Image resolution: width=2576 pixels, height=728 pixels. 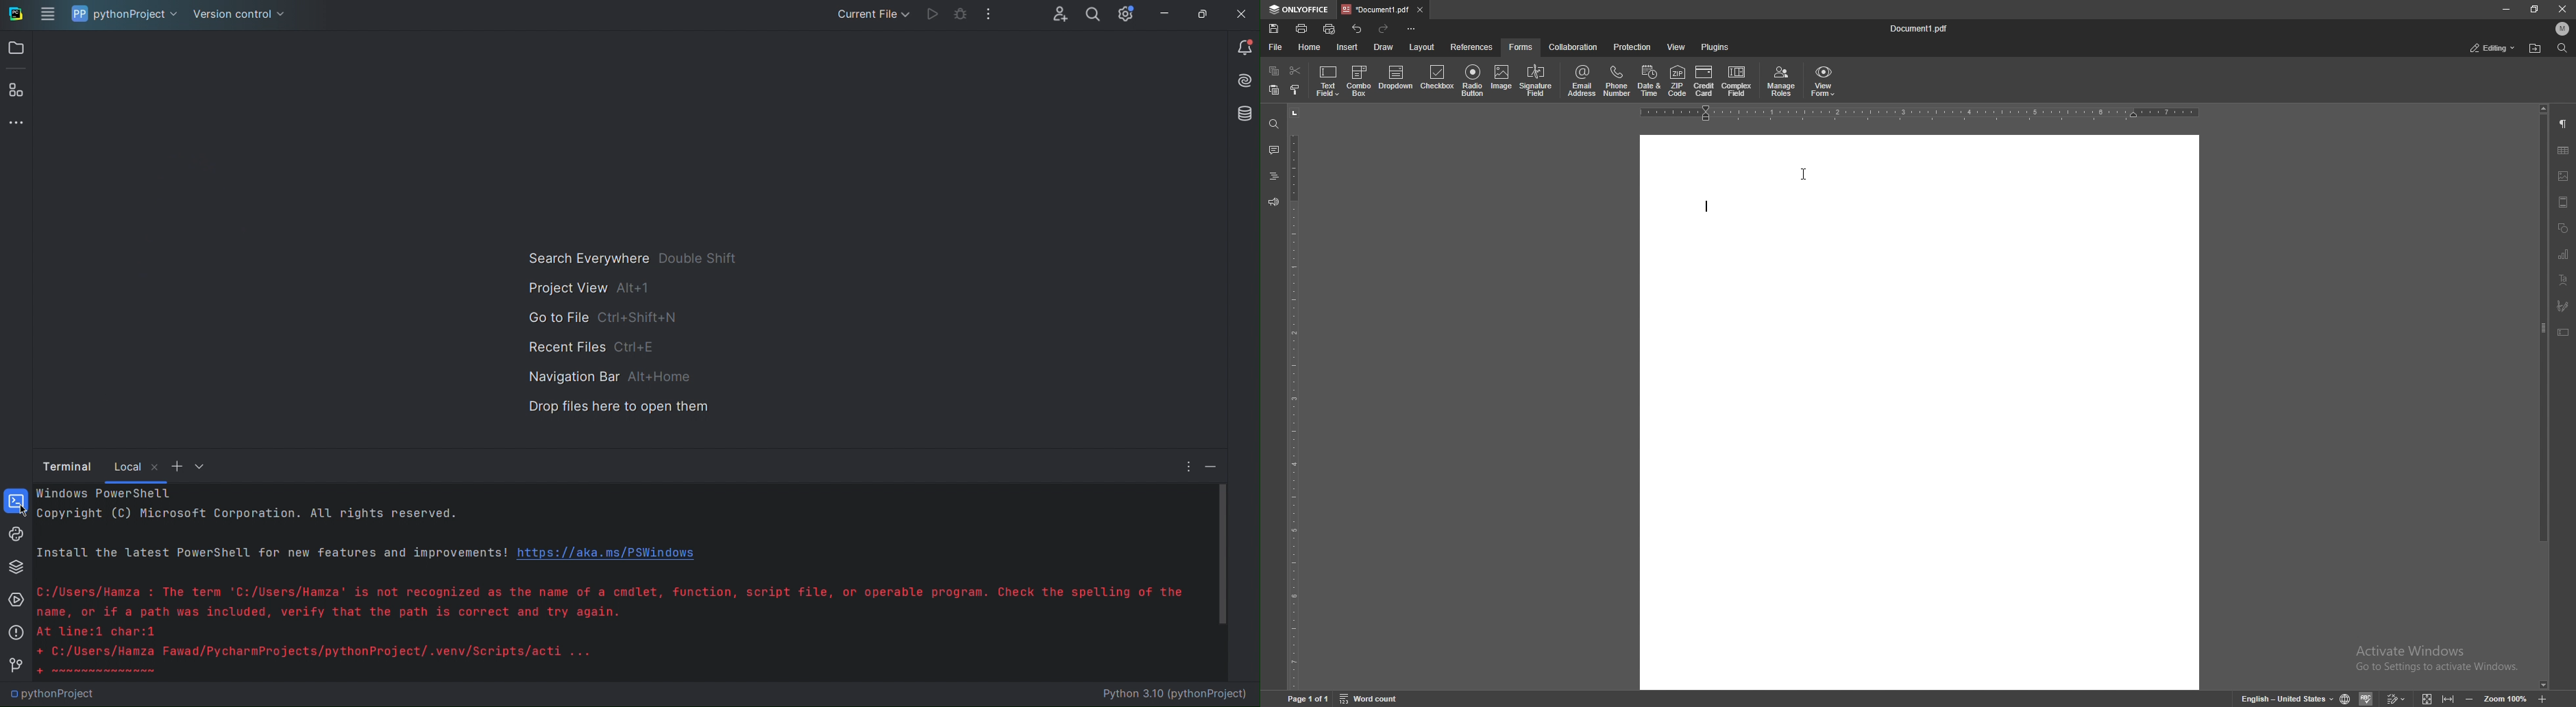 I want to click on chart, so click(x=2564, y=253).